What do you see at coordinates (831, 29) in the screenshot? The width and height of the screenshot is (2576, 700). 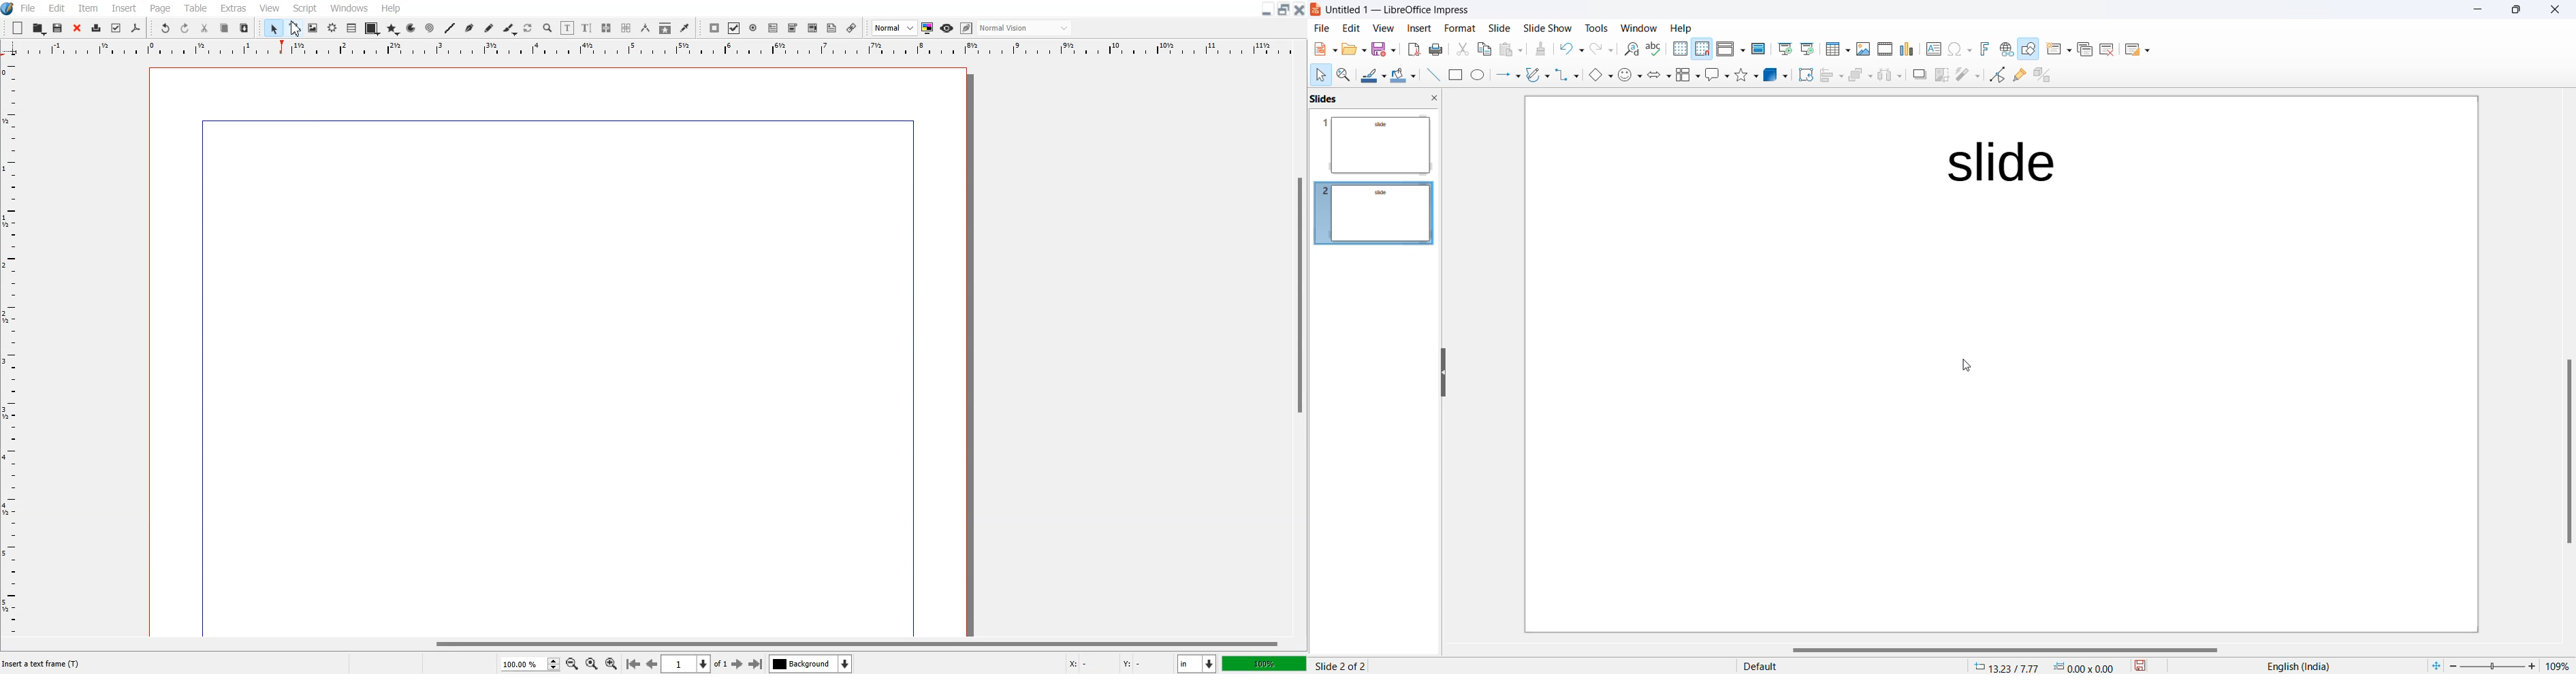 I see `Text Annotation` at bounding box center [831, 29].